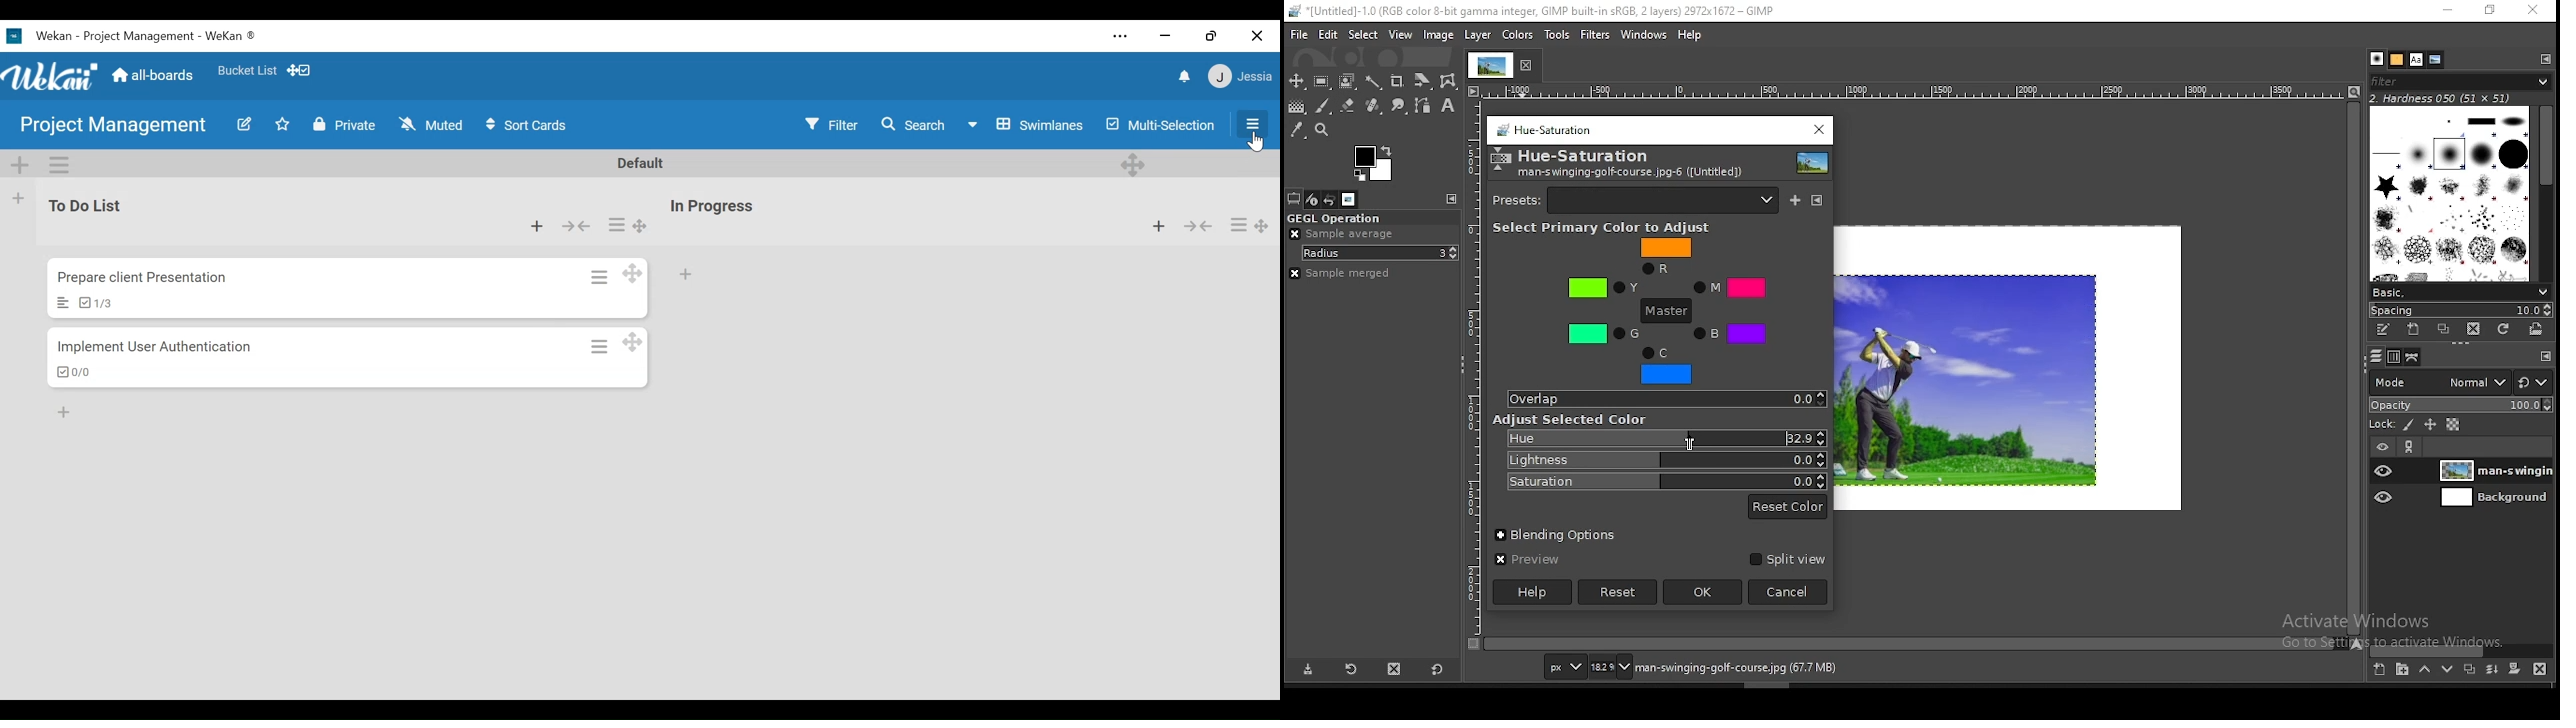 Image resolution: width=2576 pixels, height=728 pixels. Describe the element at coordinates (1490, 65) in the screenshot. I see `tab` at that location.